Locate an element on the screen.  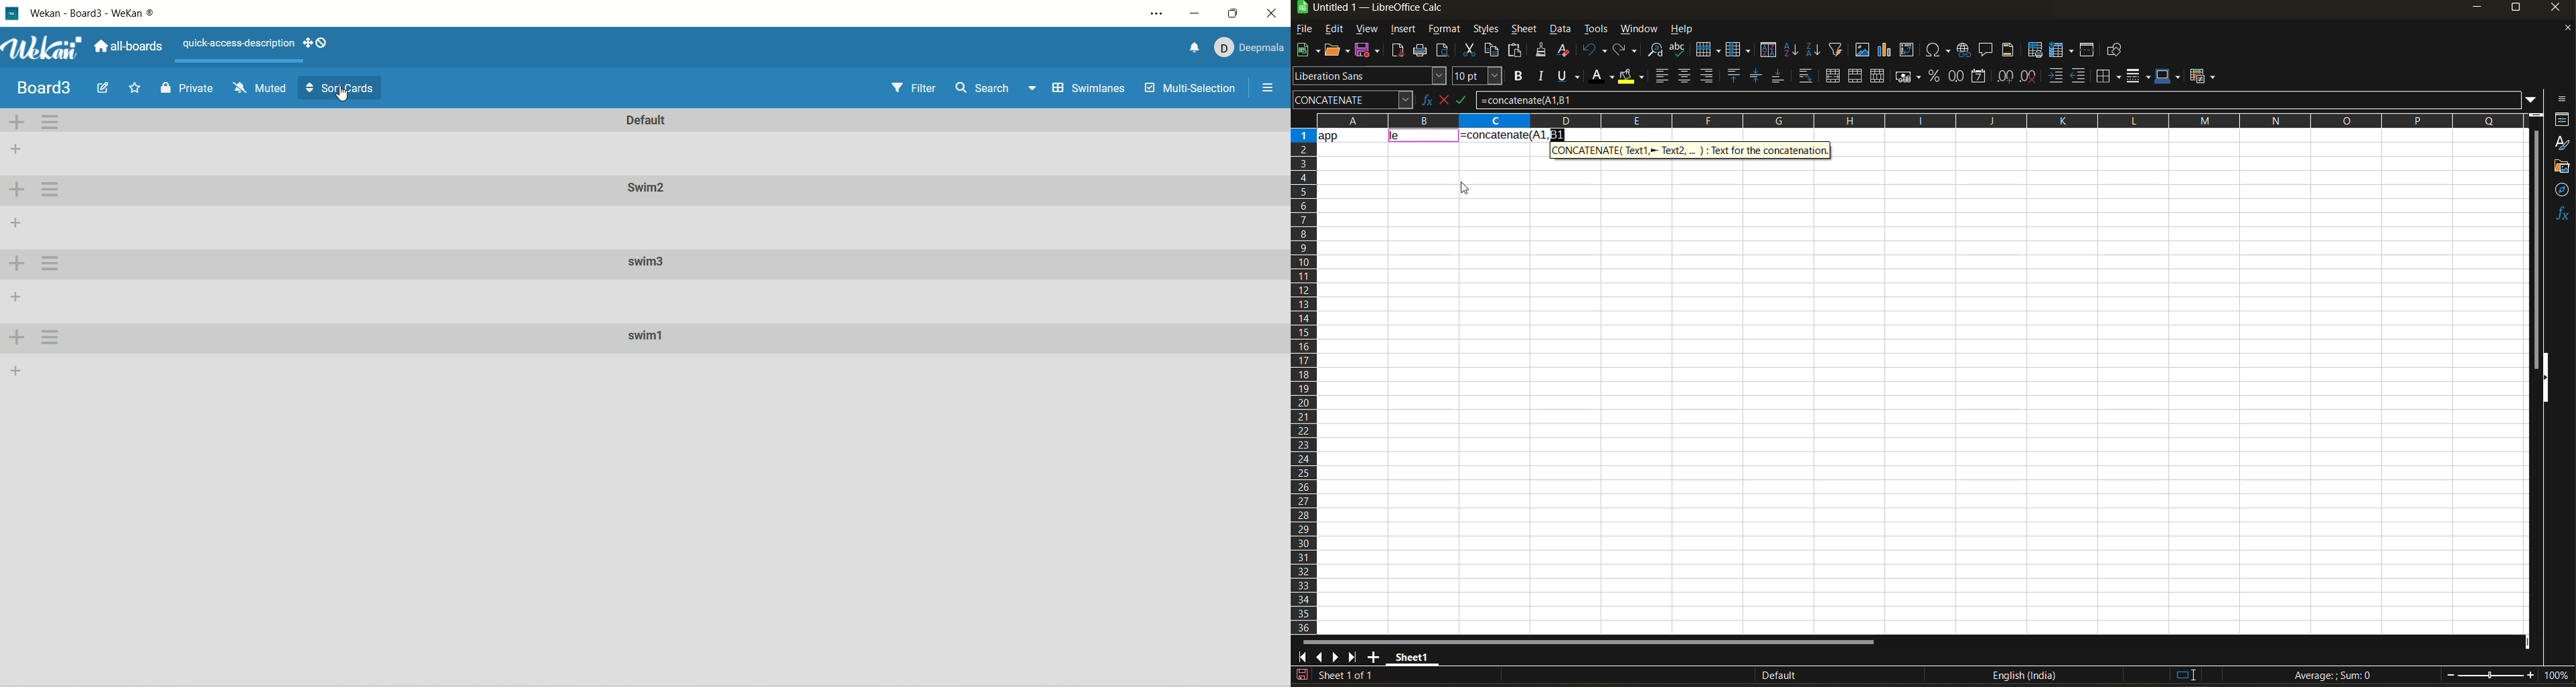
functions is located at coordinates (2562, 214).